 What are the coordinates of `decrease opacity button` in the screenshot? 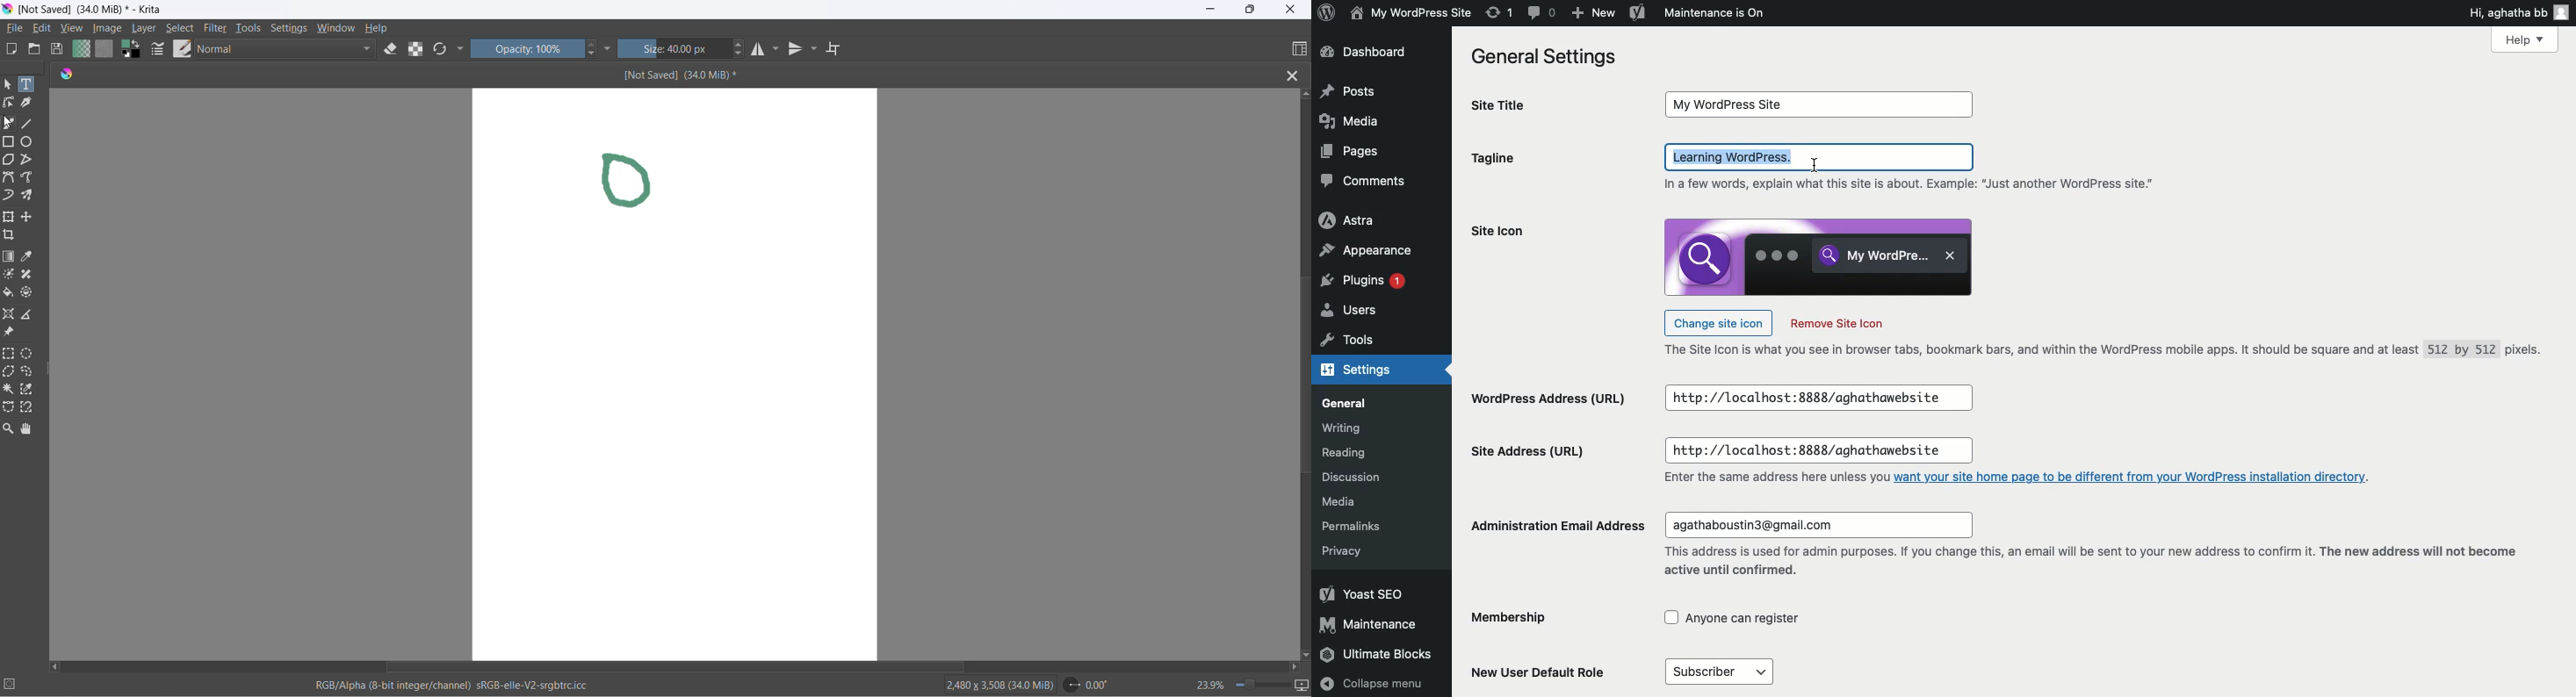 It's located at (594, 55).